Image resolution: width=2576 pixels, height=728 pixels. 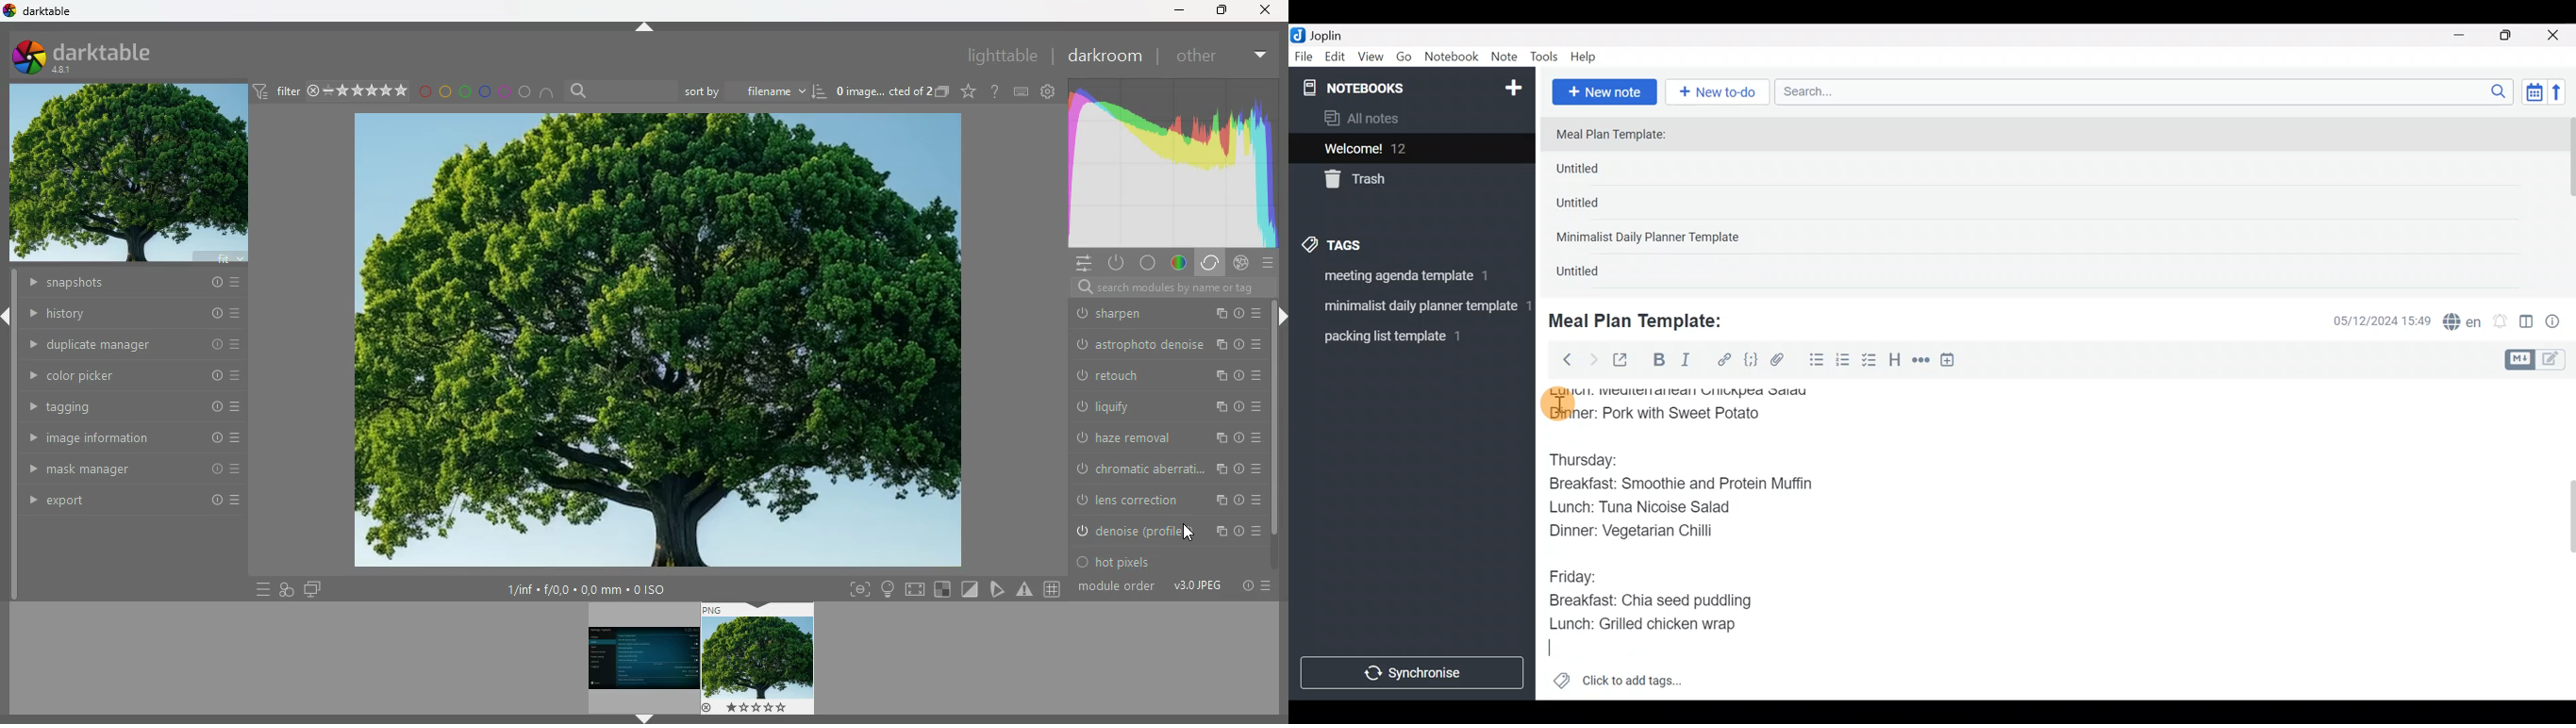 What do you see at coordinates (1335, 59) in the screenshot?
I see `Edit` at bounding box center [1335, 59].